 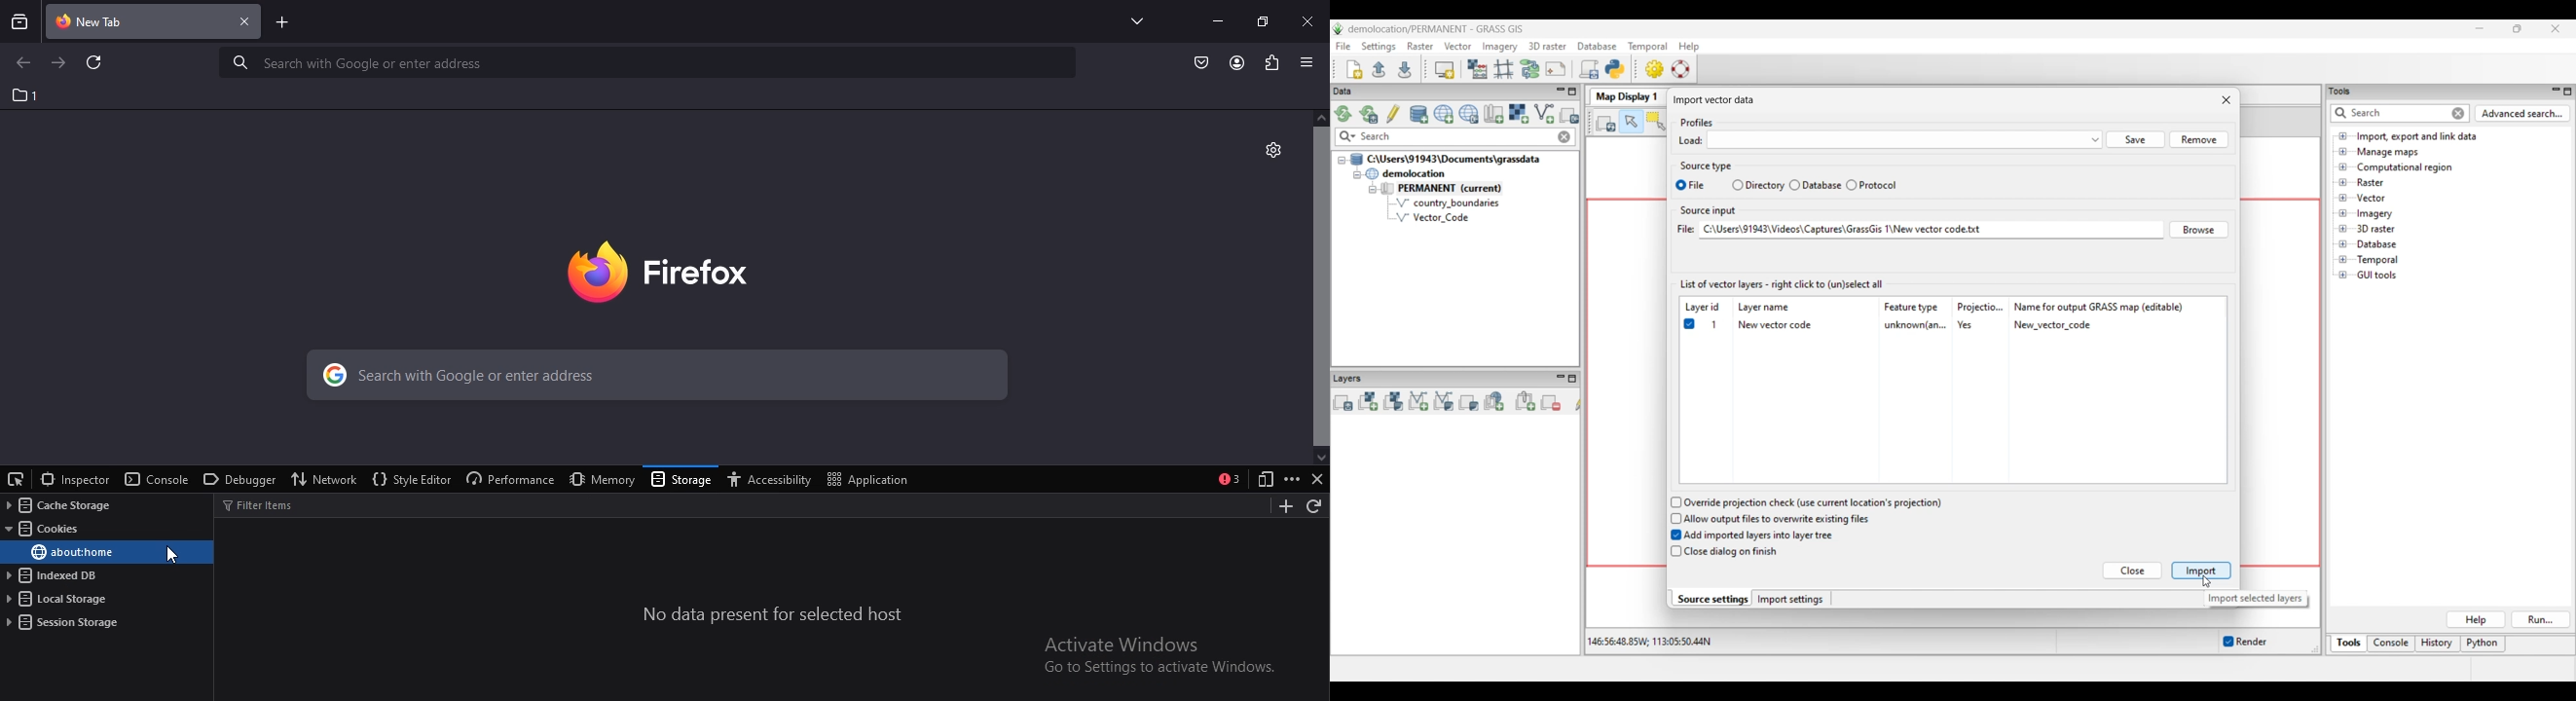 I want to click on indexed DB, so click(x=55, y=576).